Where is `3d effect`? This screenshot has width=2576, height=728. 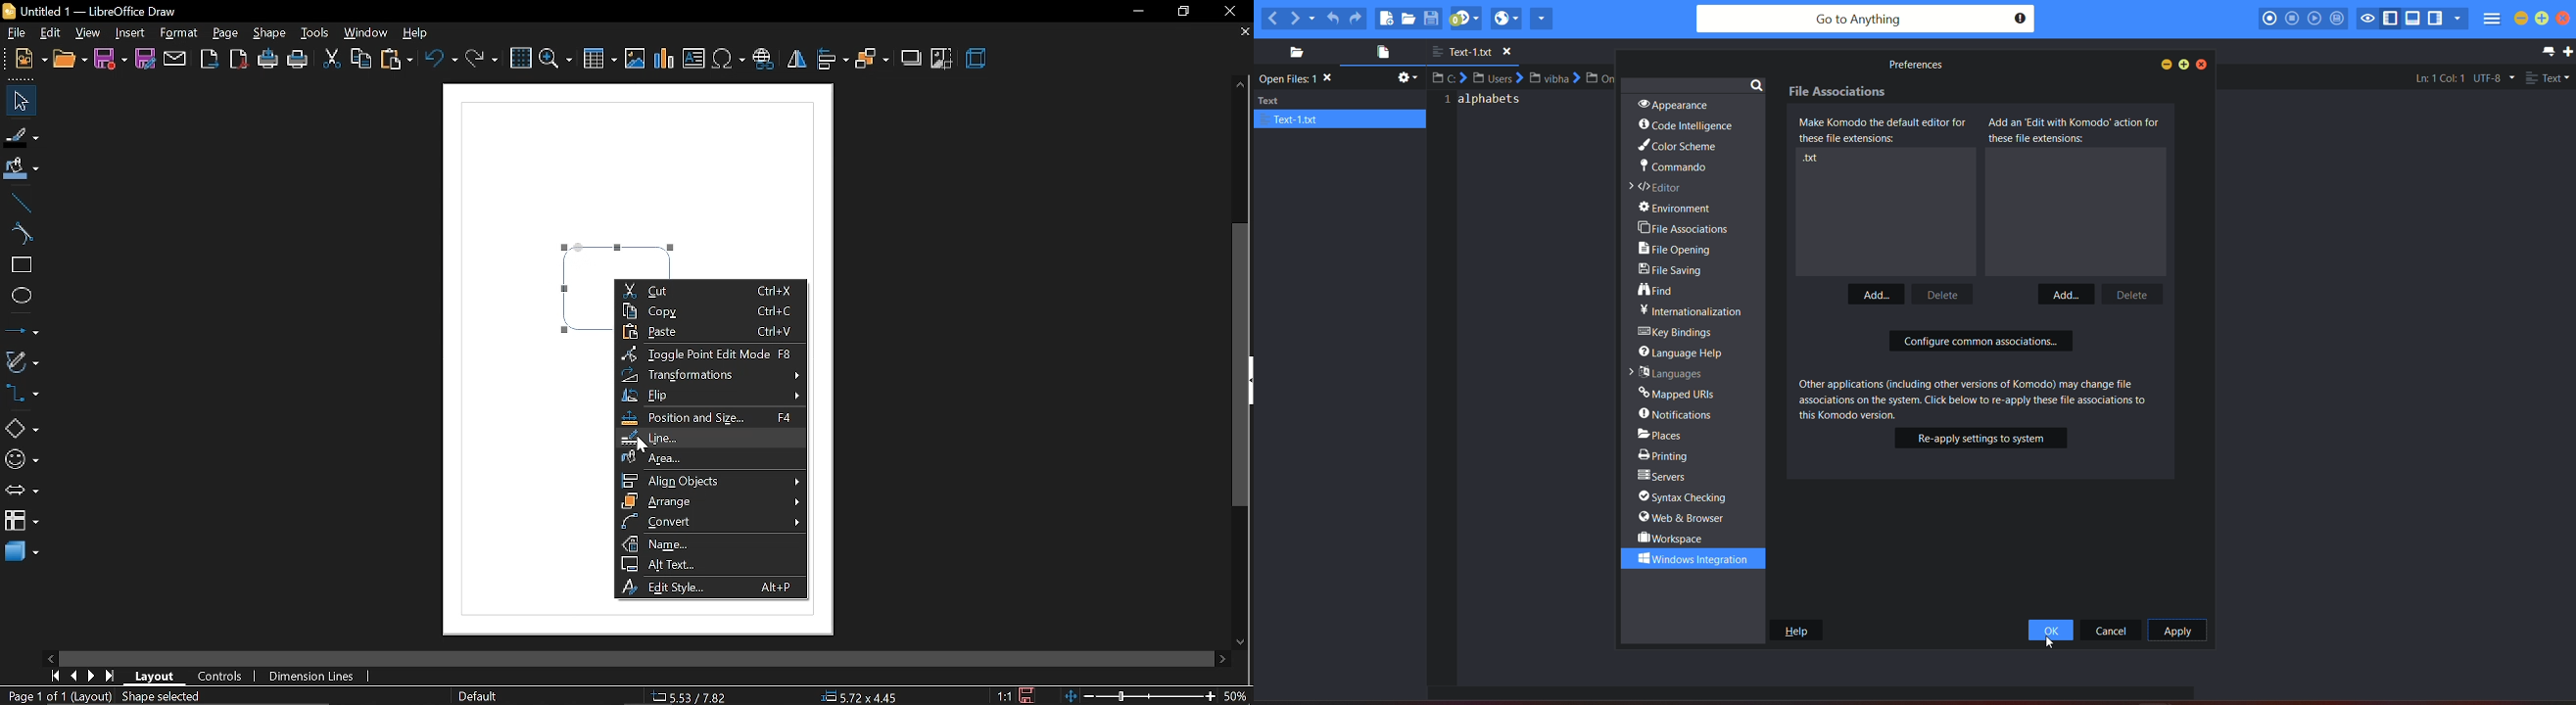
3d effect is located at coordinates (978, 60).